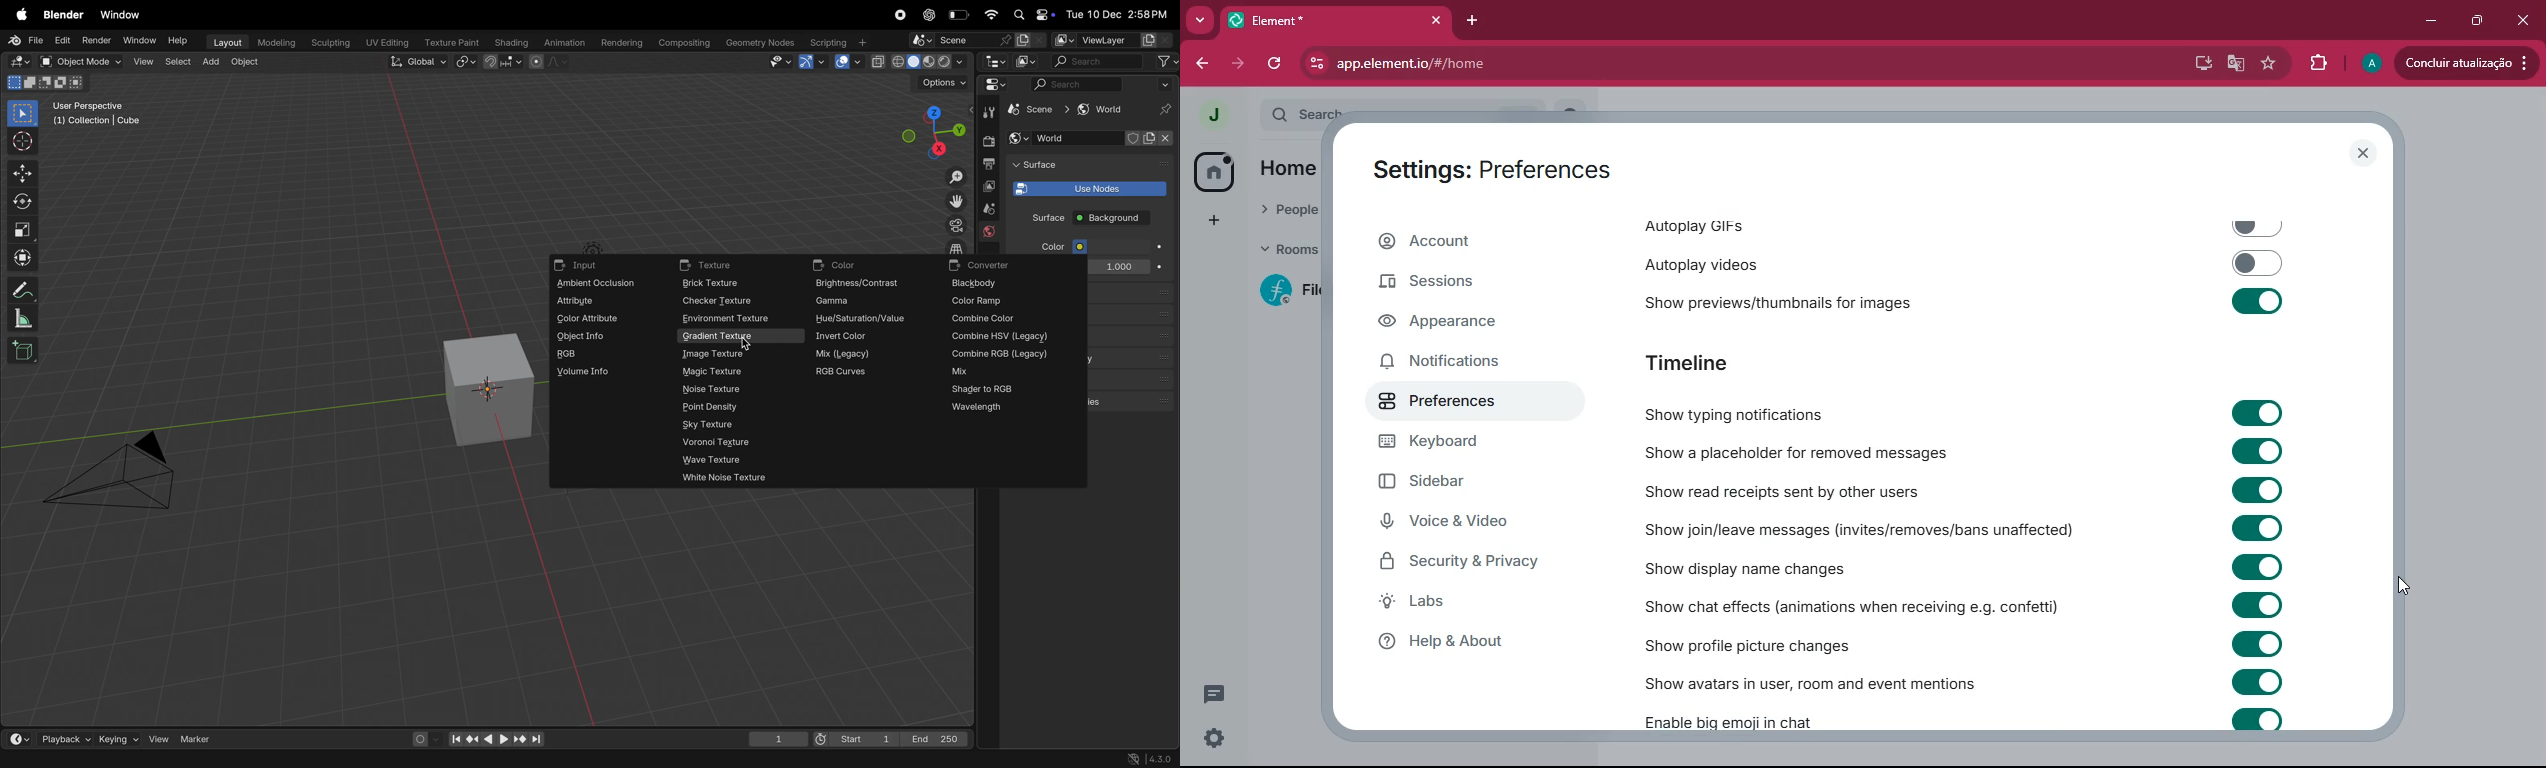 Image resolution: width=2548 pixels, height=784 pixels. I want to click on close, so click(2520, 19).